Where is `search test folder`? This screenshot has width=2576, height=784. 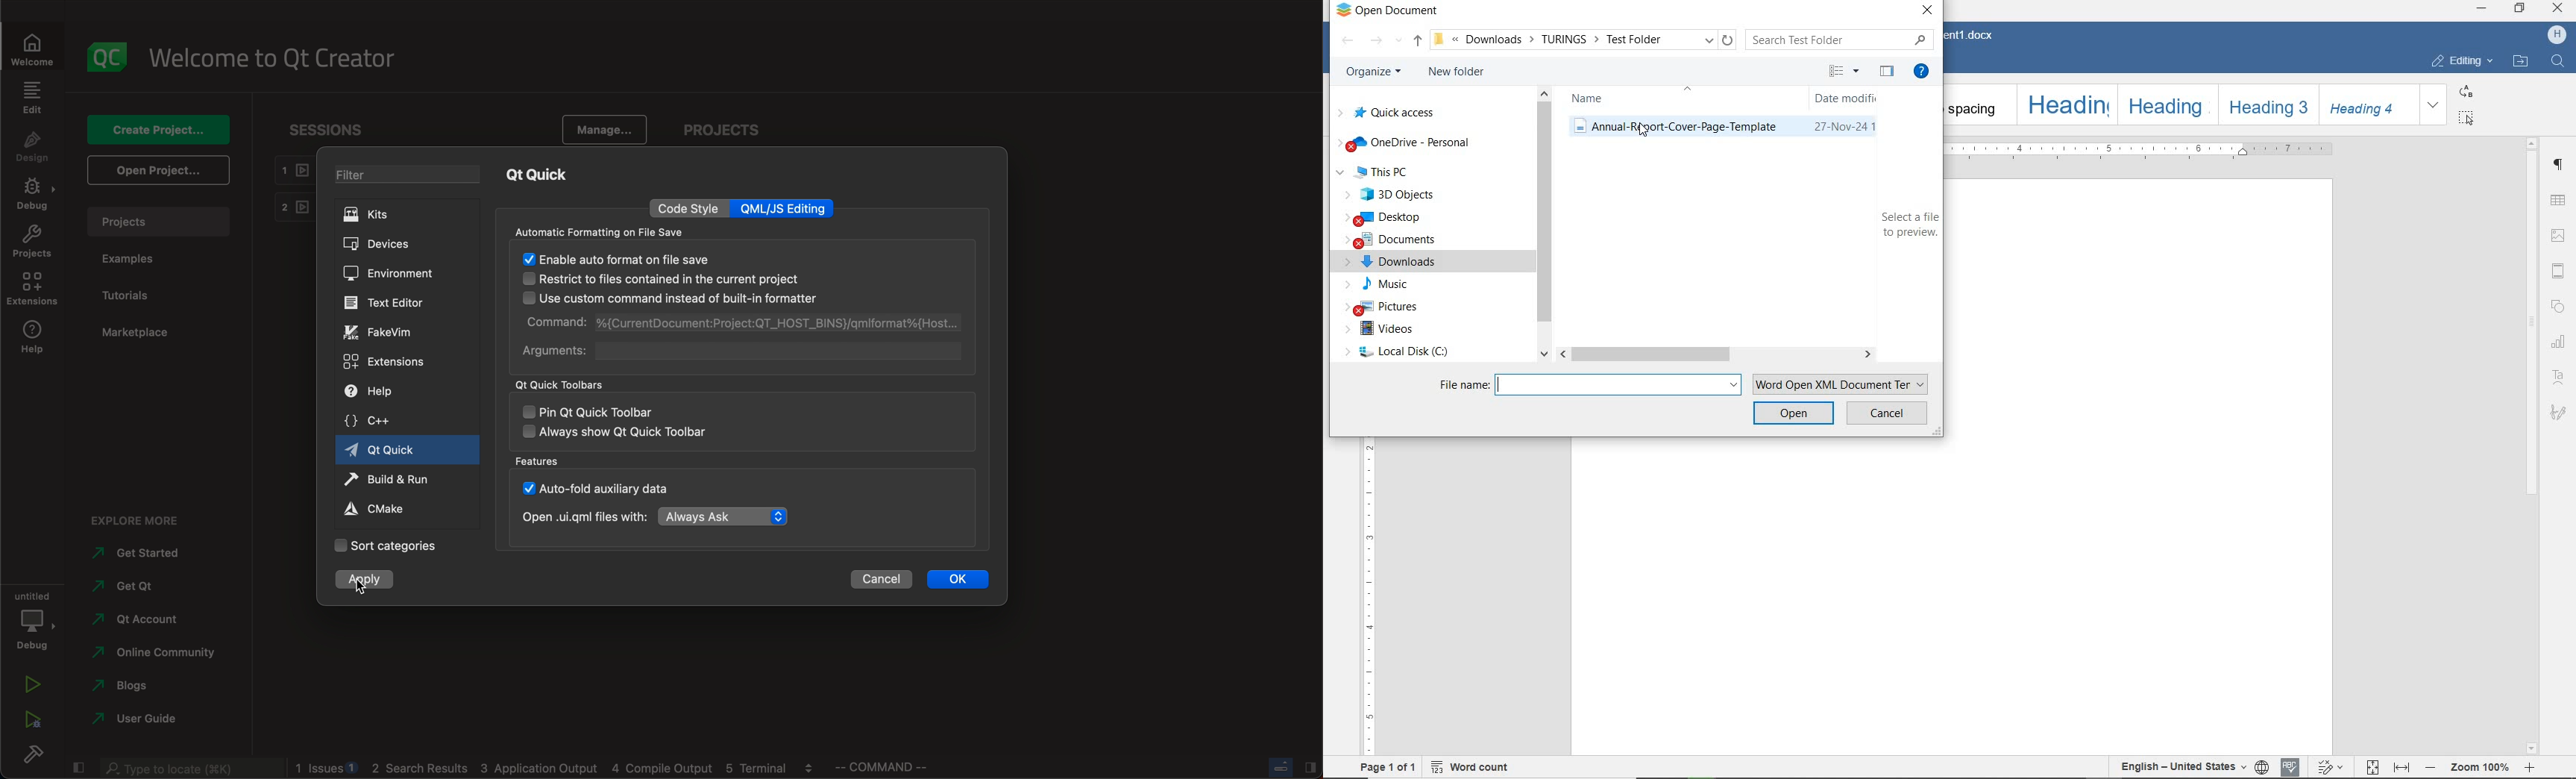
search test folder is located at coordinates (1841, 39).